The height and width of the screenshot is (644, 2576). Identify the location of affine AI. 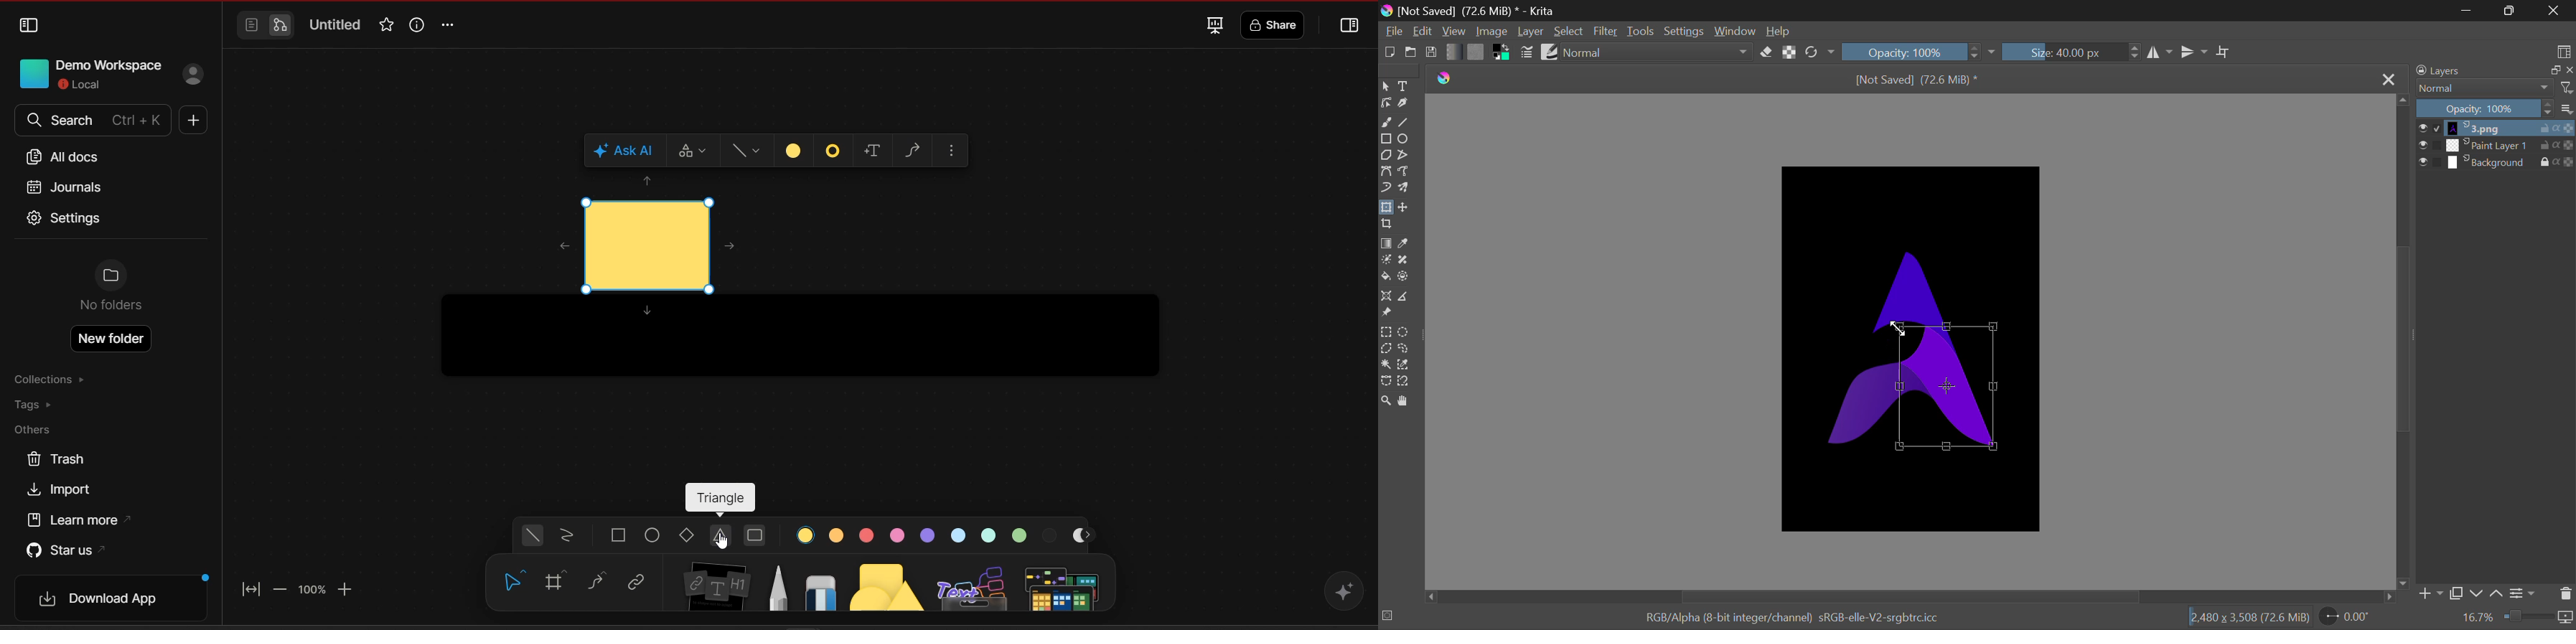
(1344, 590).